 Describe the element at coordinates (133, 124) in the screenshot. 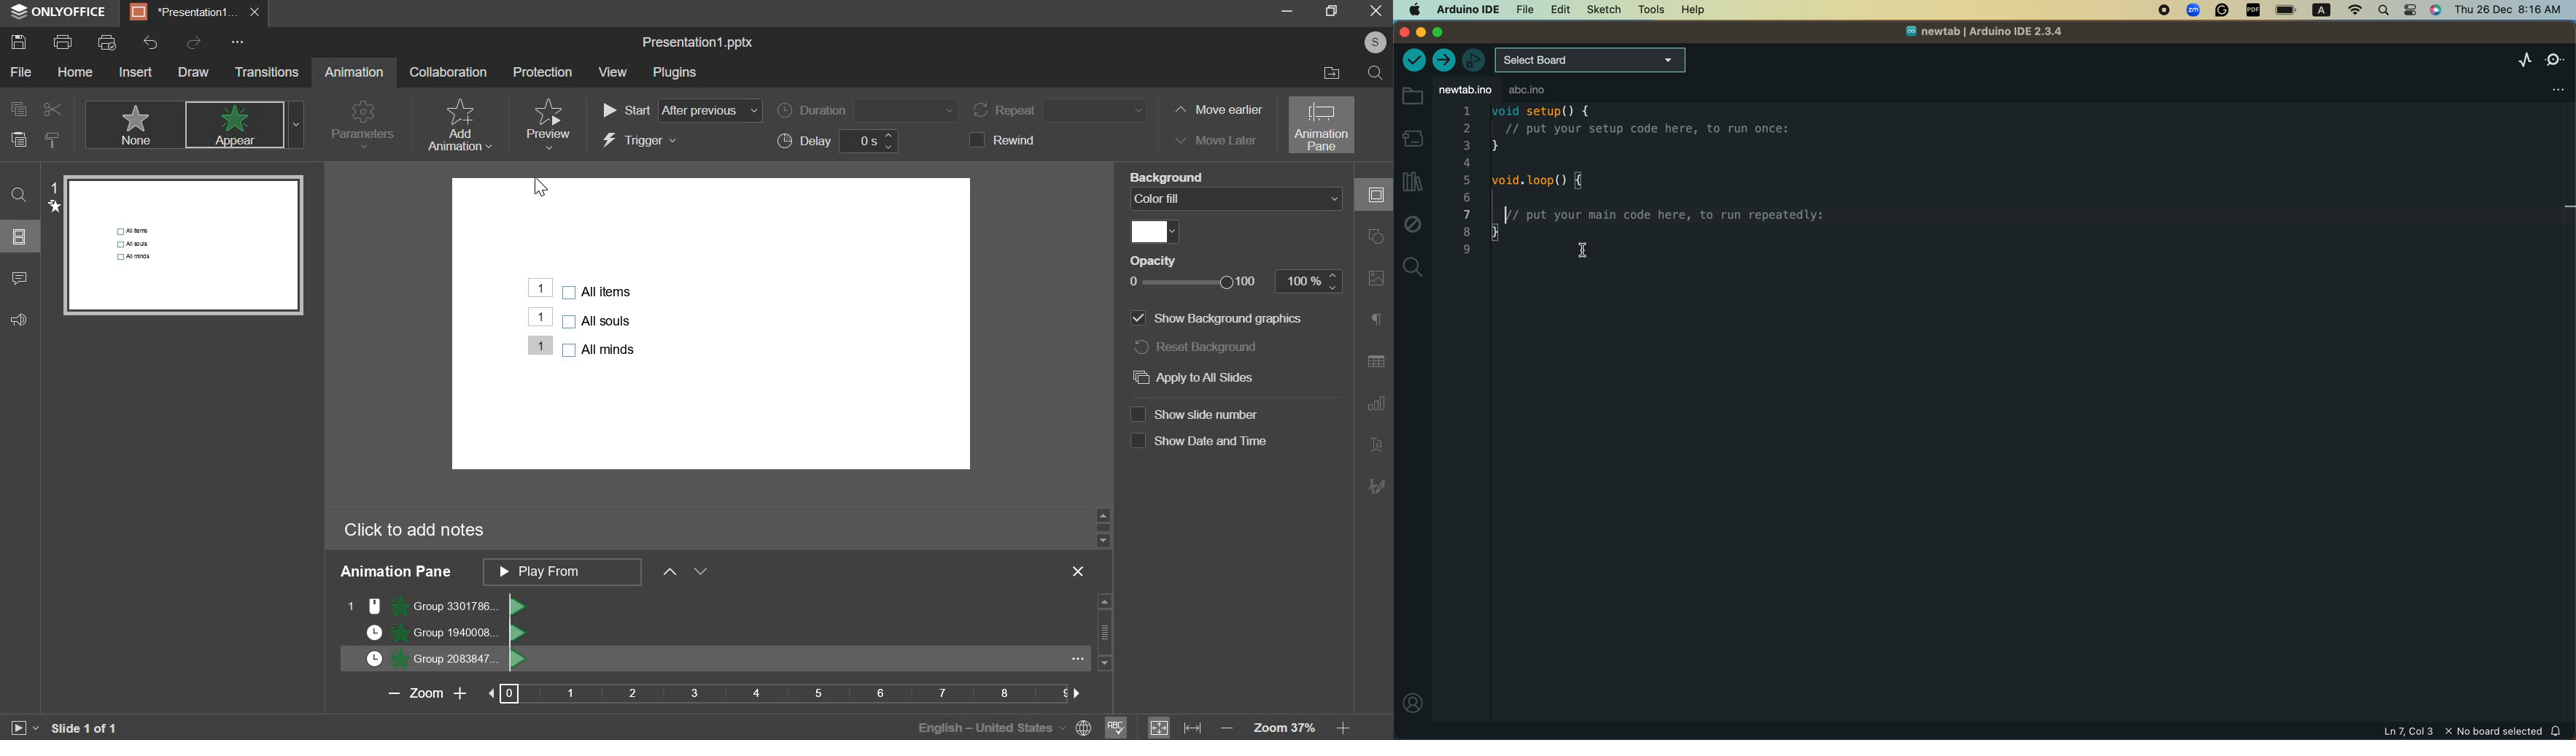

I see `none` at that location.